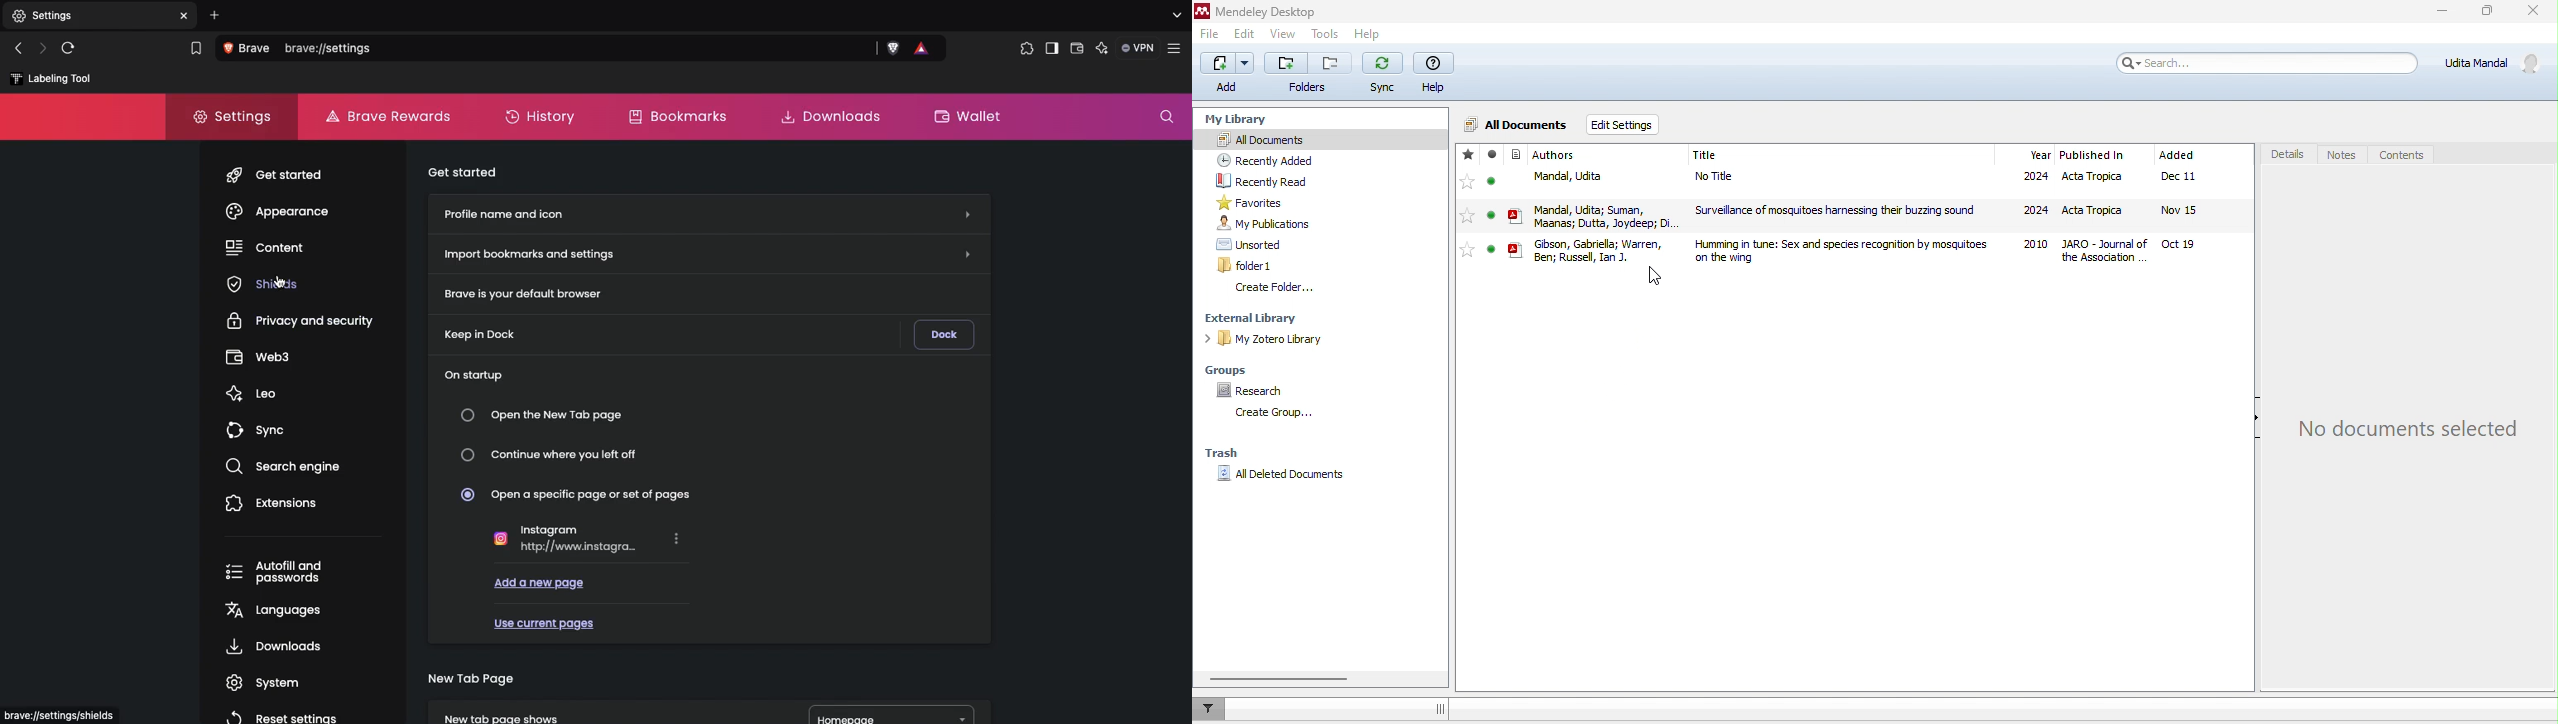 This screenshot has height=728, width=2576. What do you see at coordinates (1224, 455) in the screenshot?
I see `trash` at bounding box center [1224, 455].